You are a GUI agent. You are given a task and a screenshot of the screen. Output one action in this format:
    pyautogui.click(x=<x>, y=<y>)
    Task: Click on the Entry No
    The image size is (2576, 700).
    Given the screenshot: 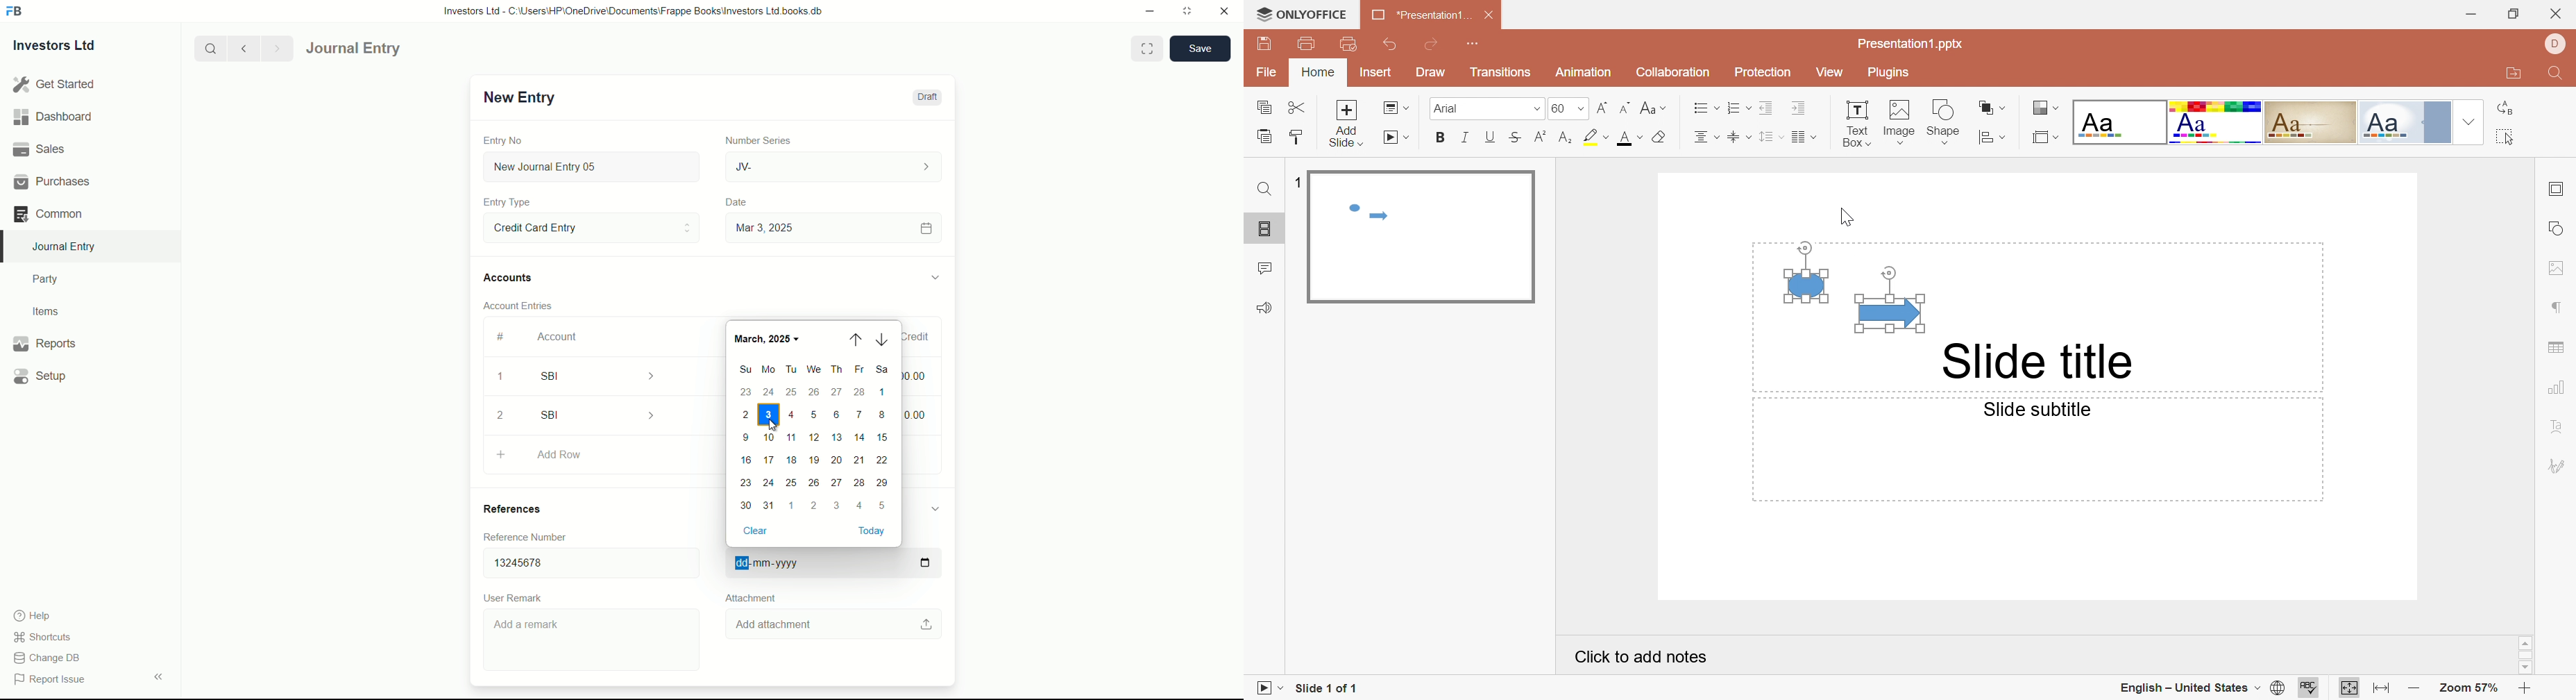 What is the action you would take?
    pyautogui.click(x=505, y=139)
    